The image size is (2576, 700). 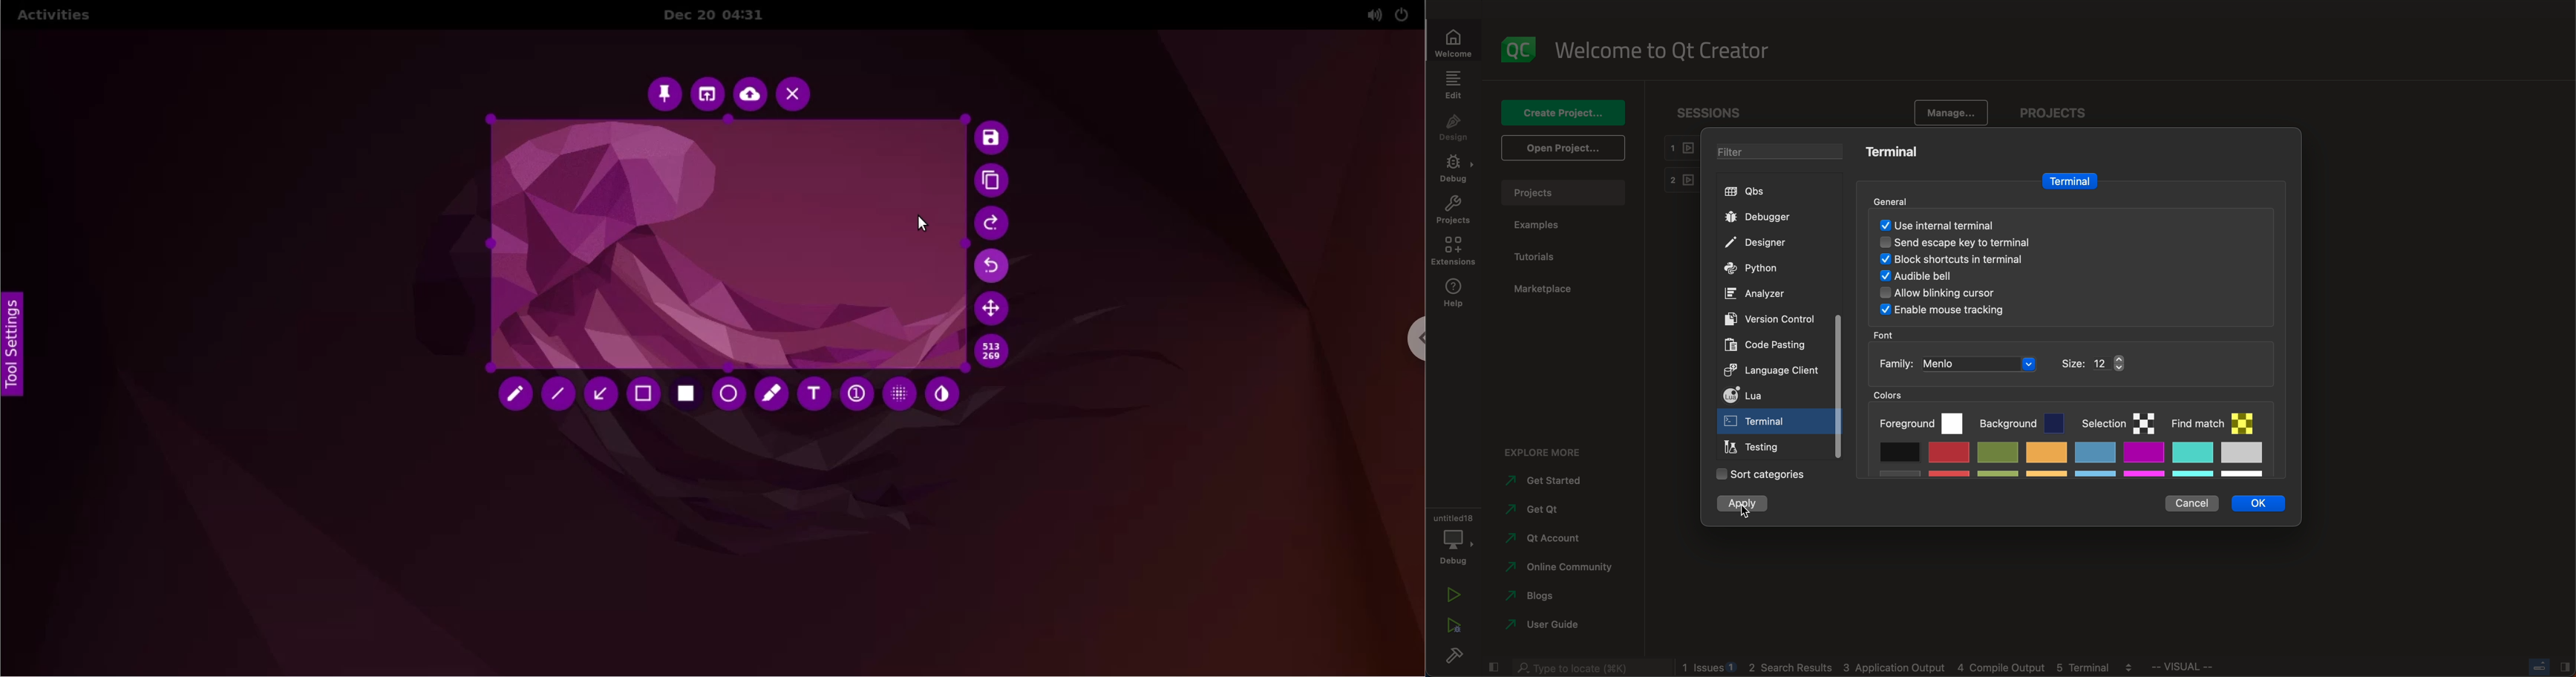 What do you see at coordinates (1764, 242) in the screenshot?
I see `designer` at bounding box center [1764, 242].